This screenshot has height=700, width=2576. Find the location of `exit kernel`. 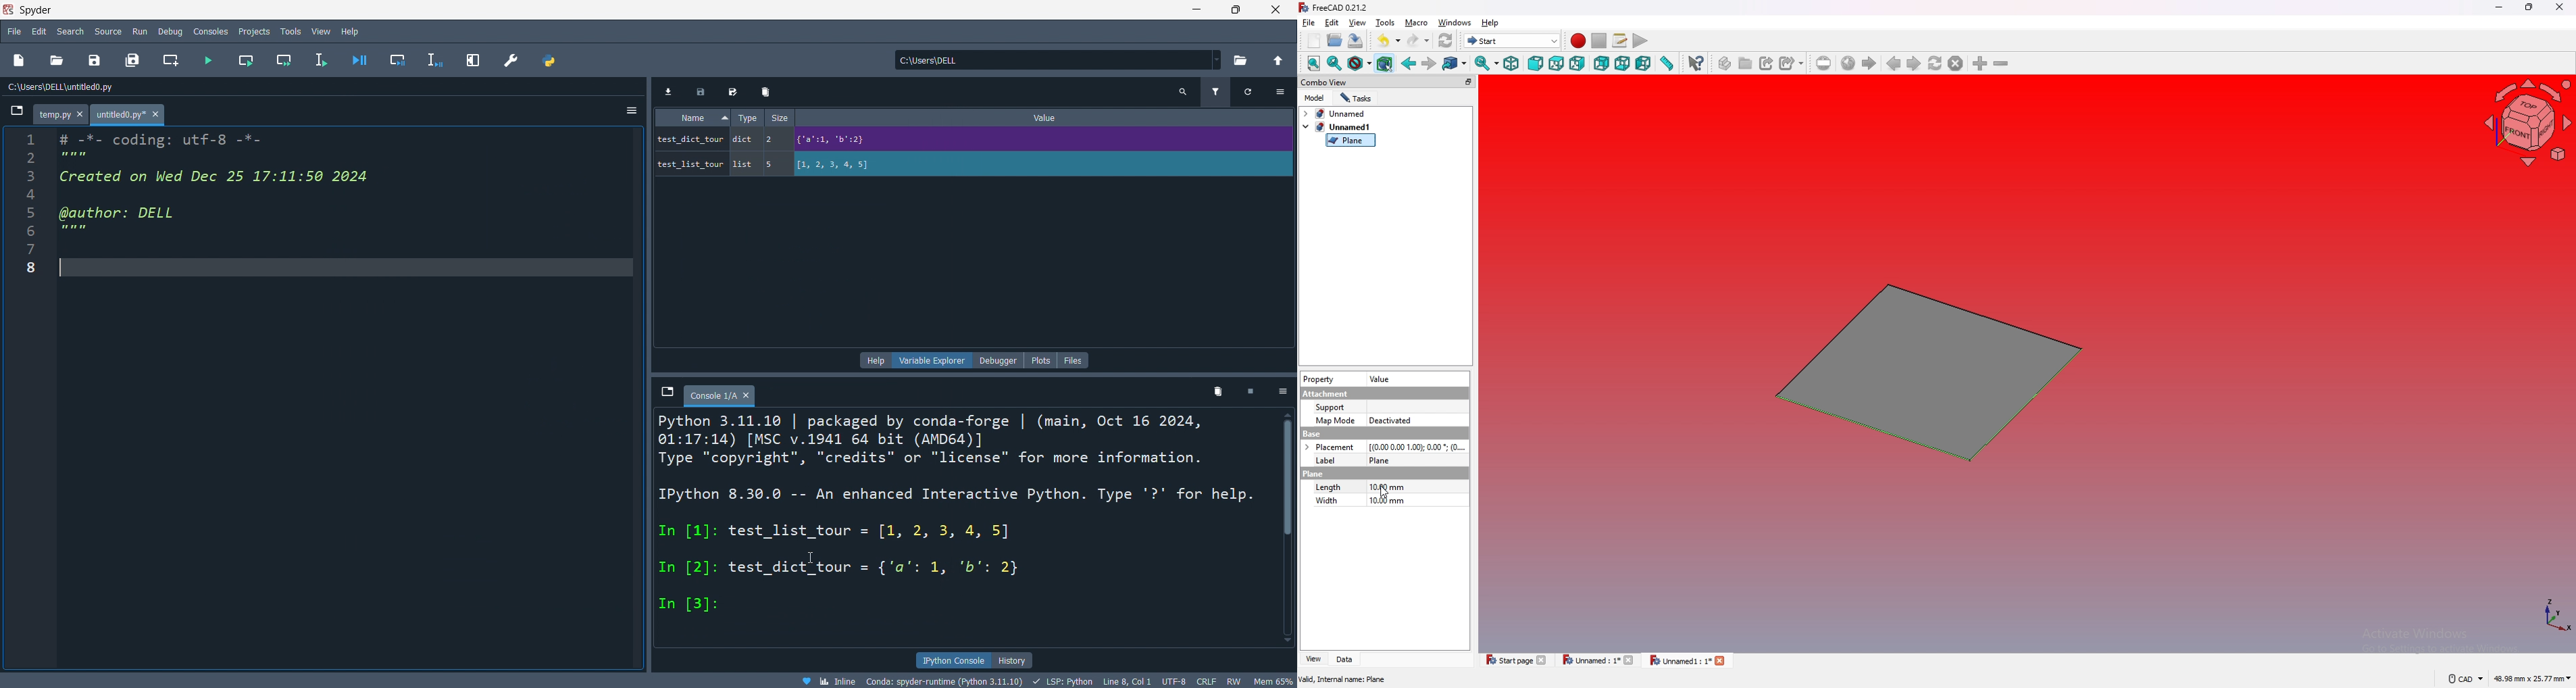

exit kernel is located at coordinates (1252, 391).